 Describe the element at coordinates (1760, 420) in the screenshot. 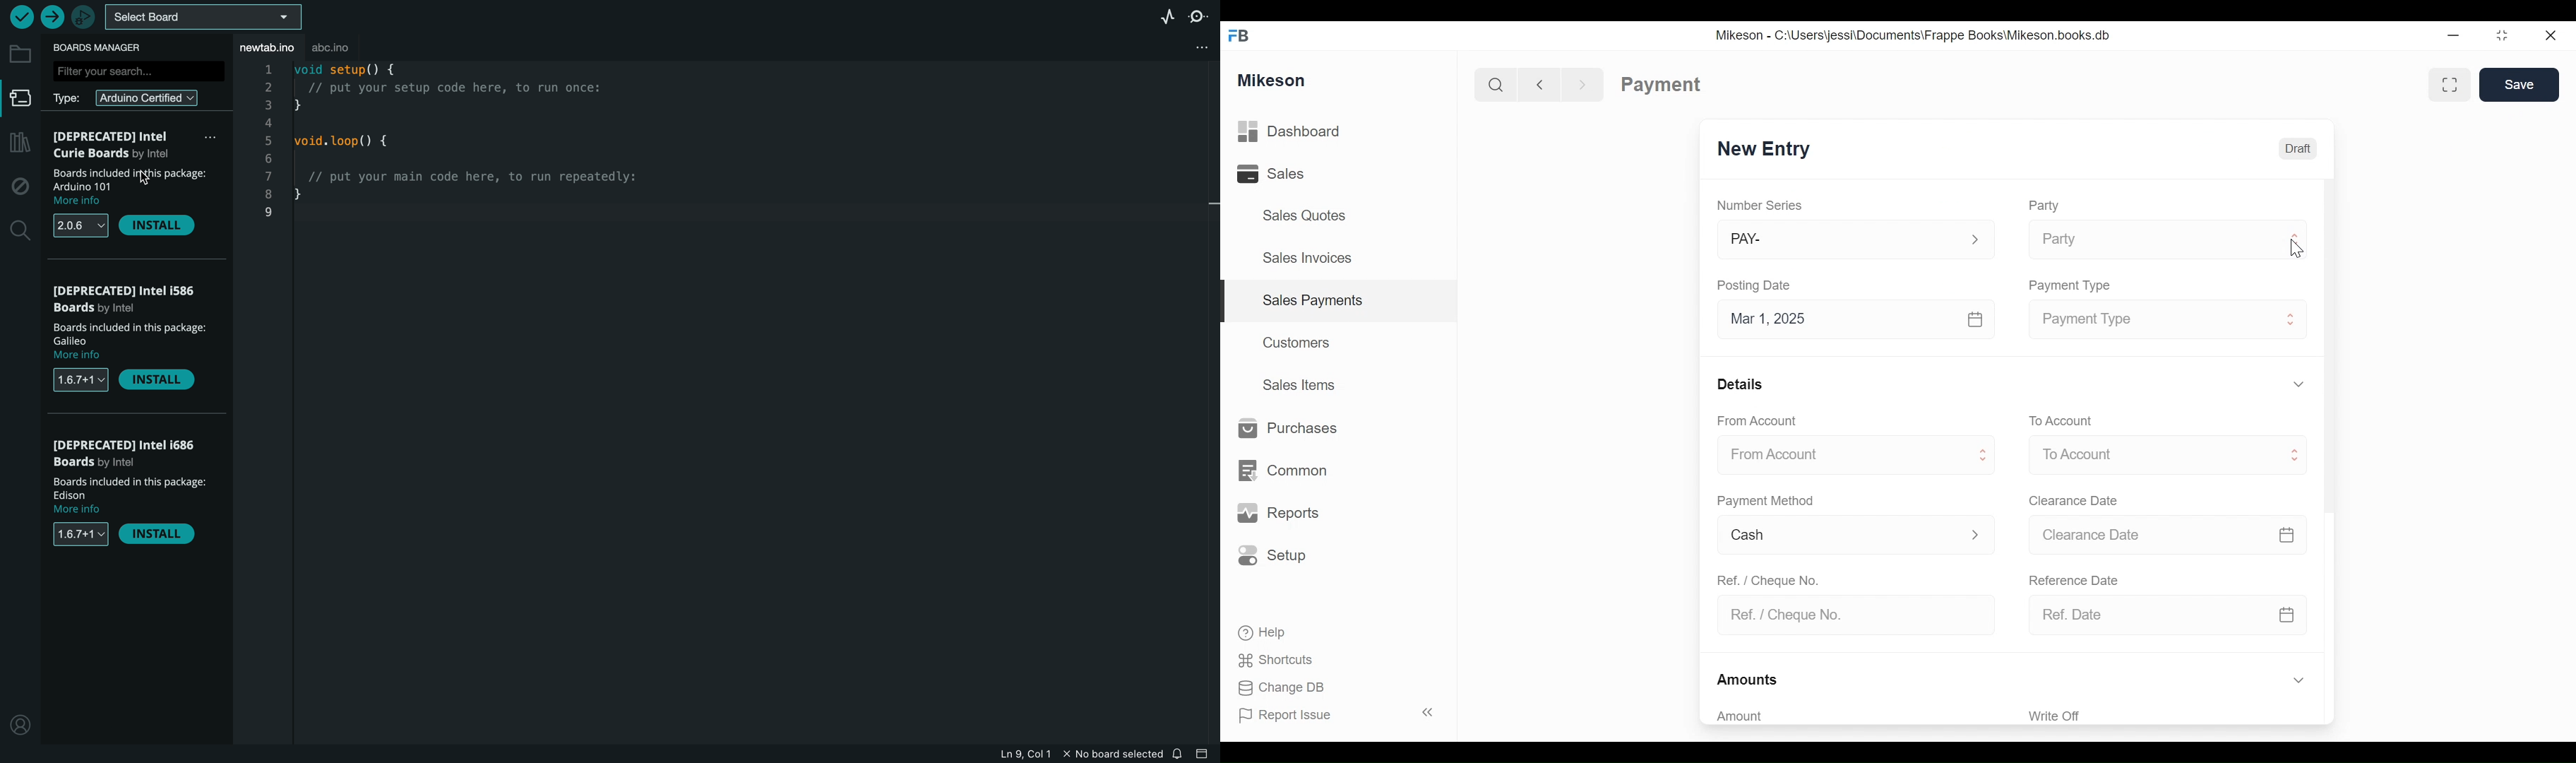

I see `From Account` at that location.